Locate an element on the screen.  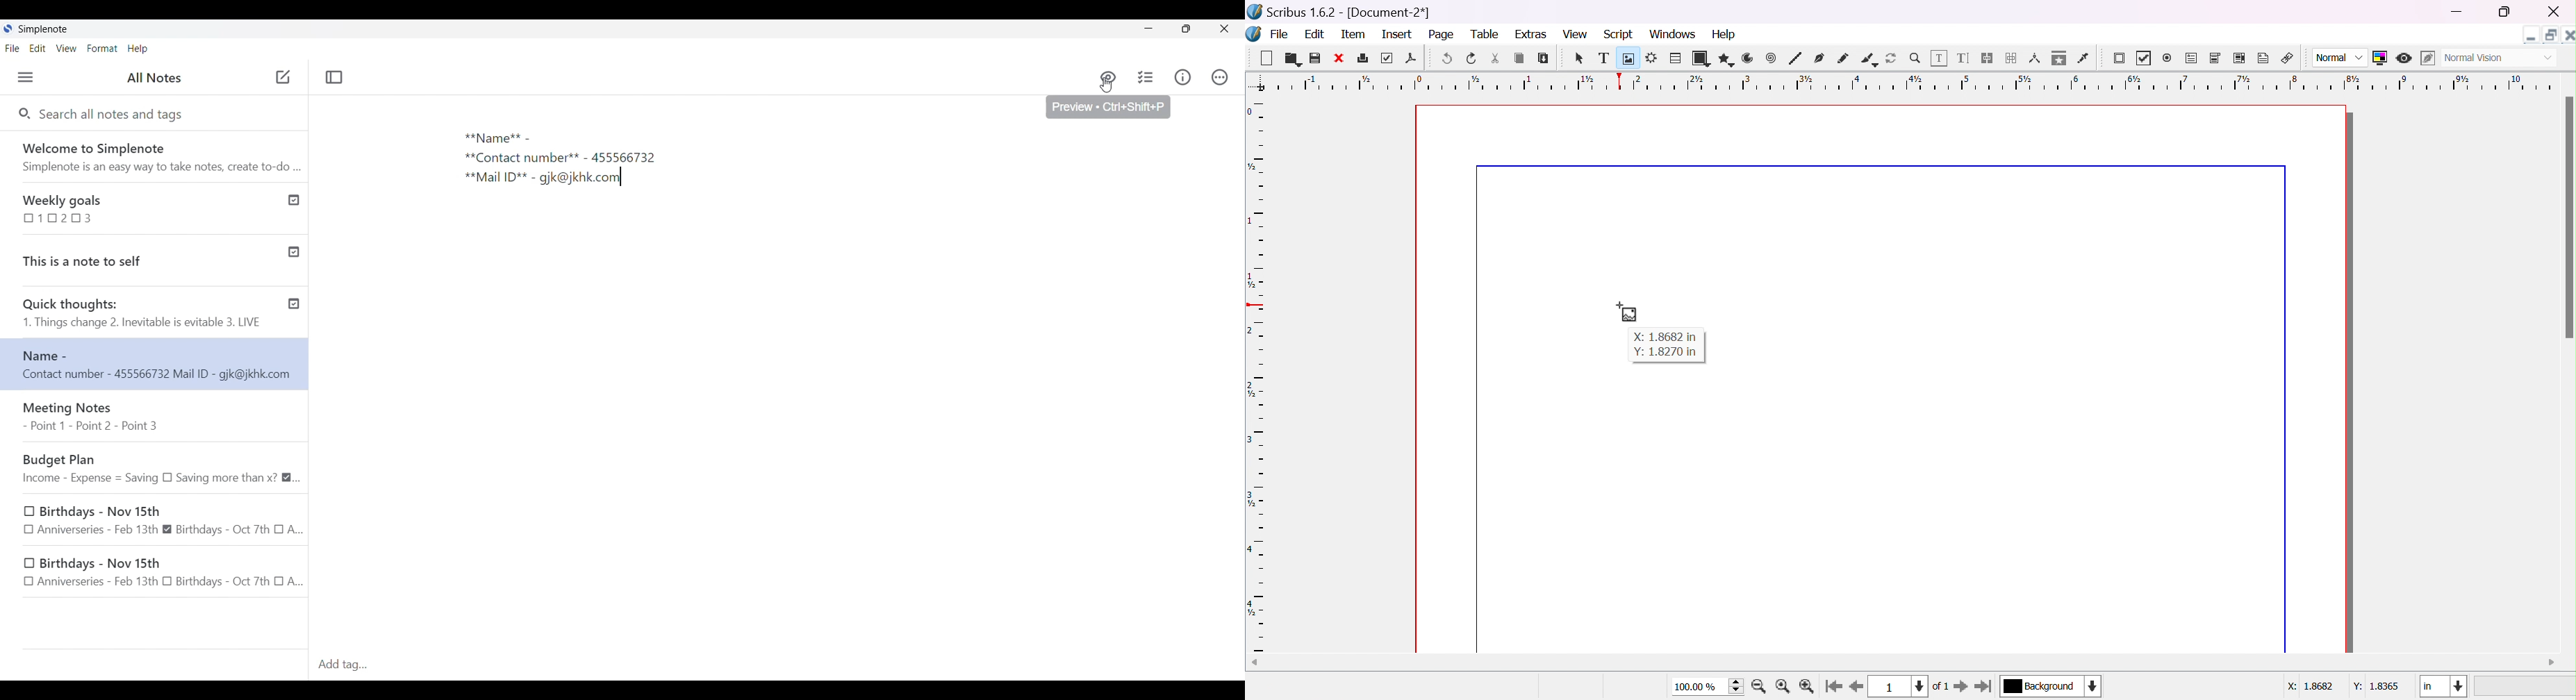
close is located at coordinates (2568, 33).